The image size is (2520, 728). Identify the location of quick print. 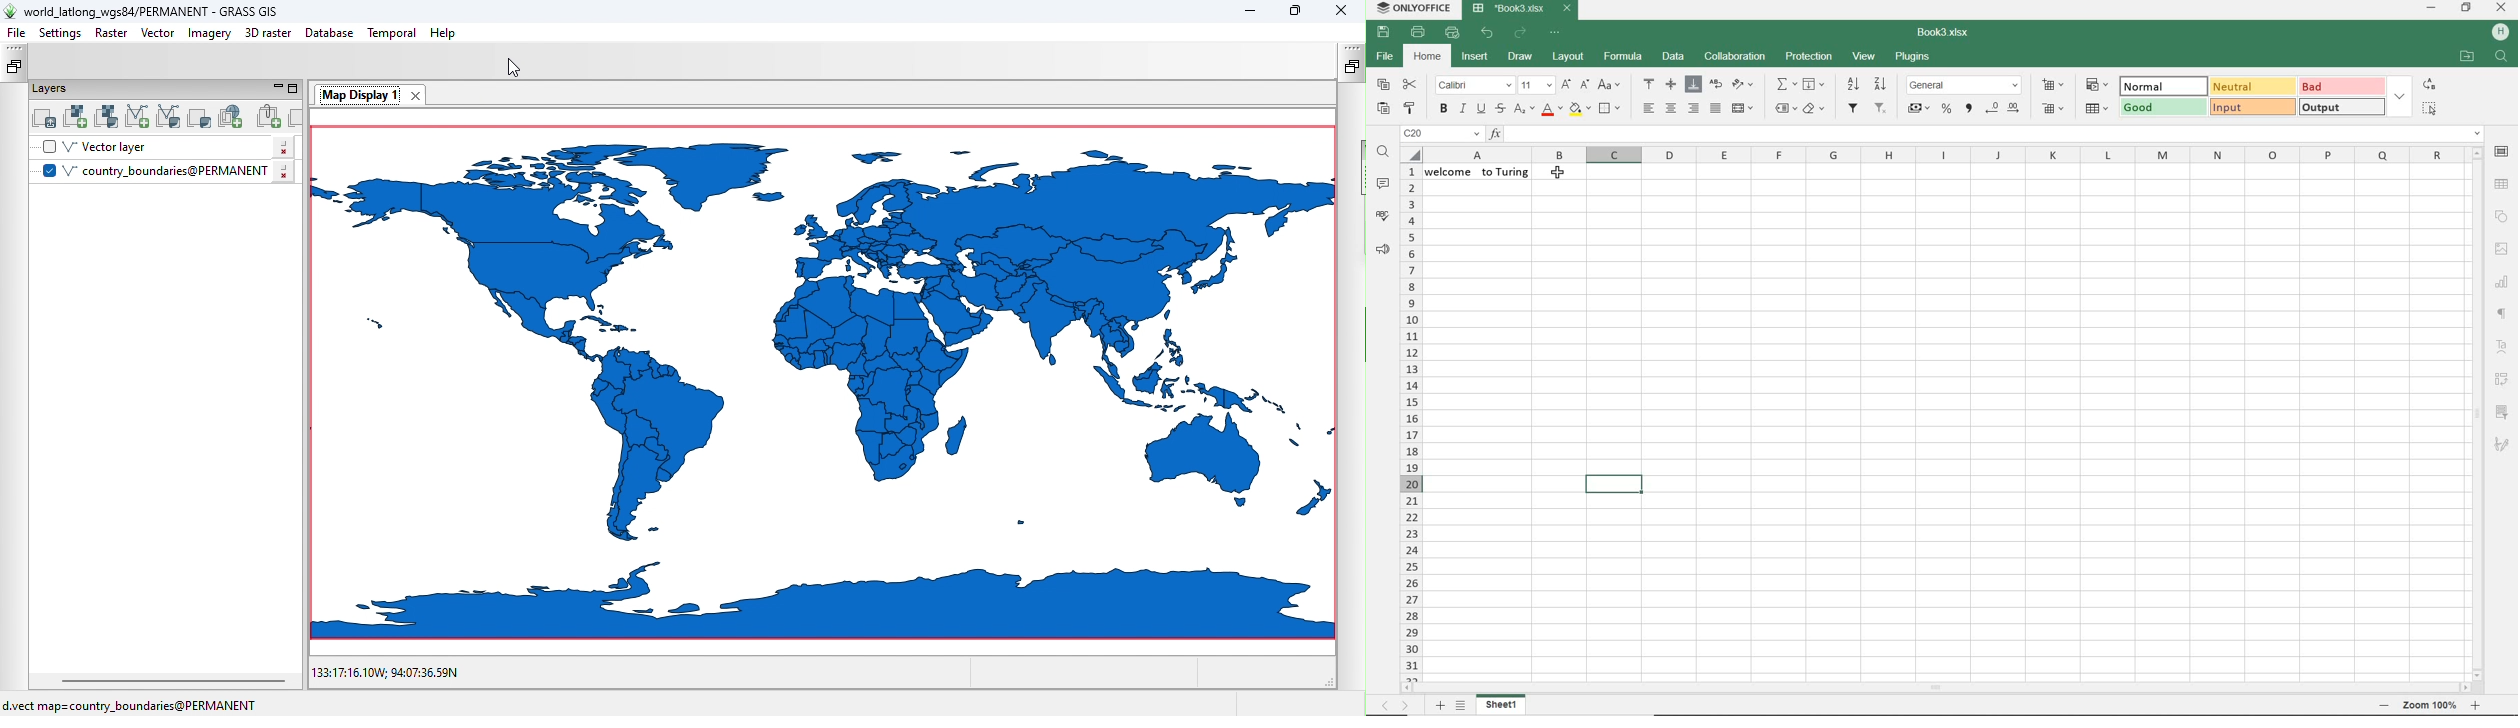
(1453, 33).